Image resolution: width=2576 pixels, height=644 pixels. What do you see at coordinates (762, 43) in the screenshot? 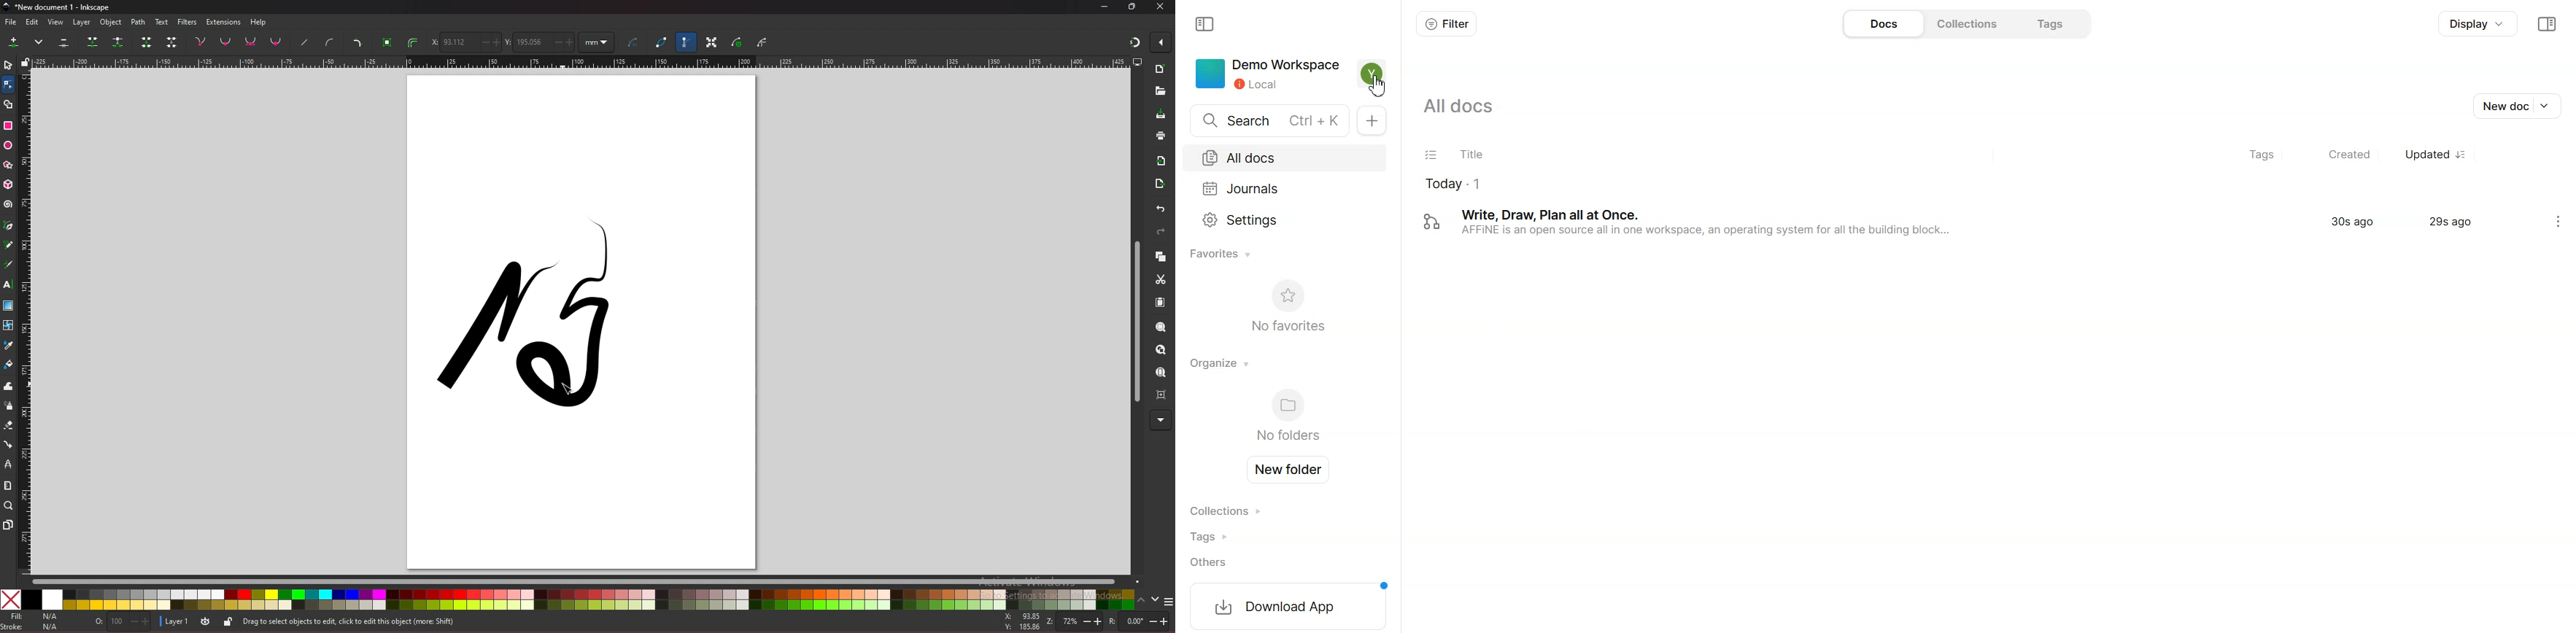
I see `show clipping path` at bounding box center [762, 43].